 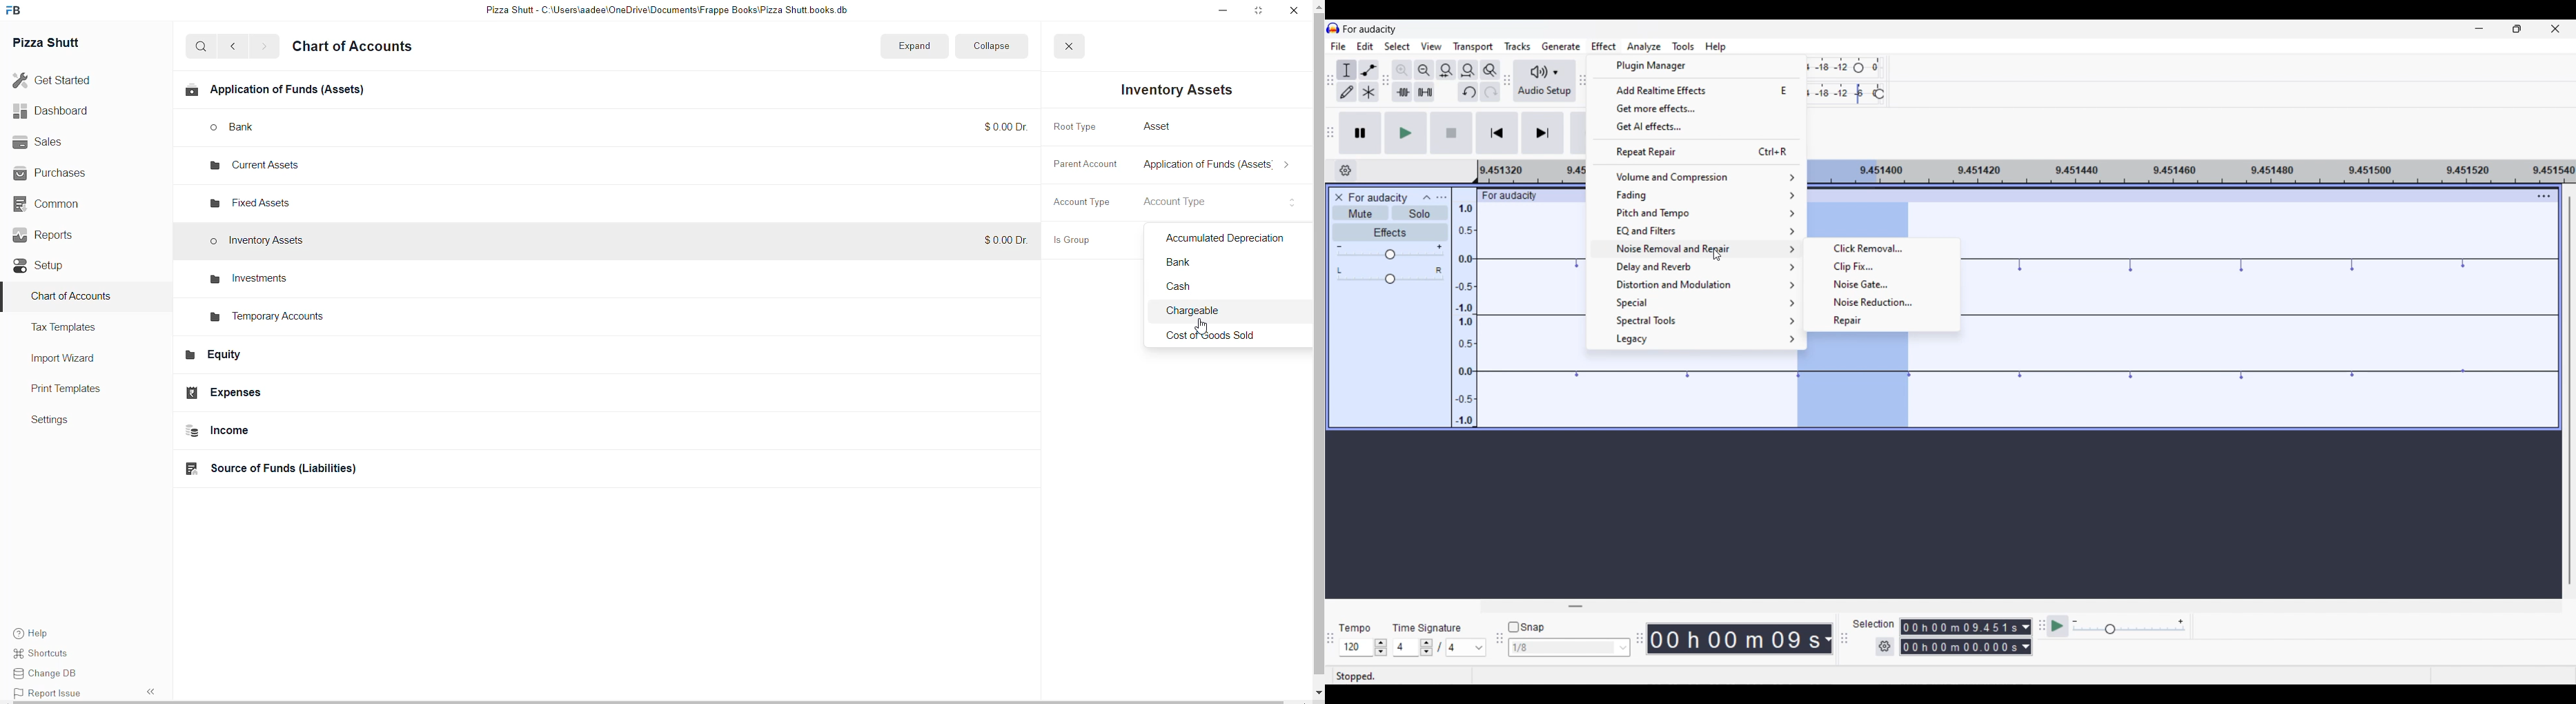 What do you see at coordinates (1427, 198) in the screenshot?
I see `Collapse` at bounding box center [1427, 198].